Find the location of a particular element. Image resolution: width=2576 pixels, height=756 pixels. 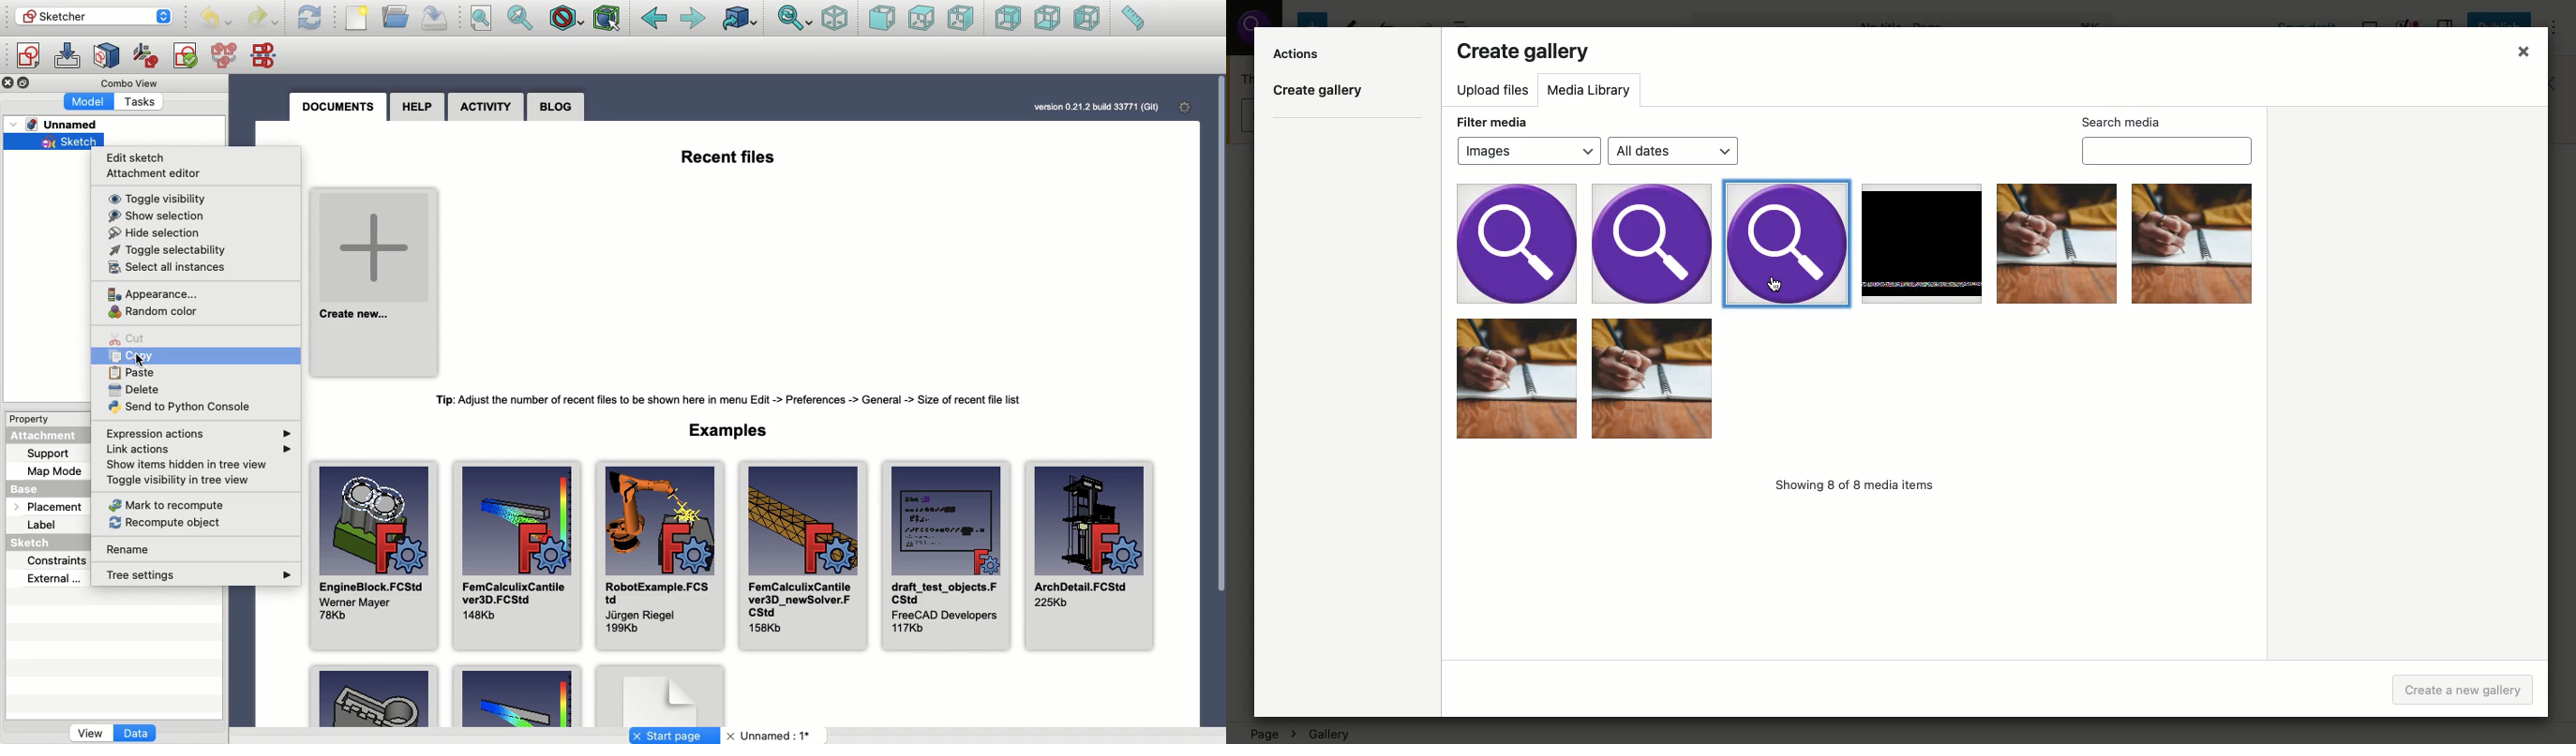

Top is located at coordinates (921, 19).